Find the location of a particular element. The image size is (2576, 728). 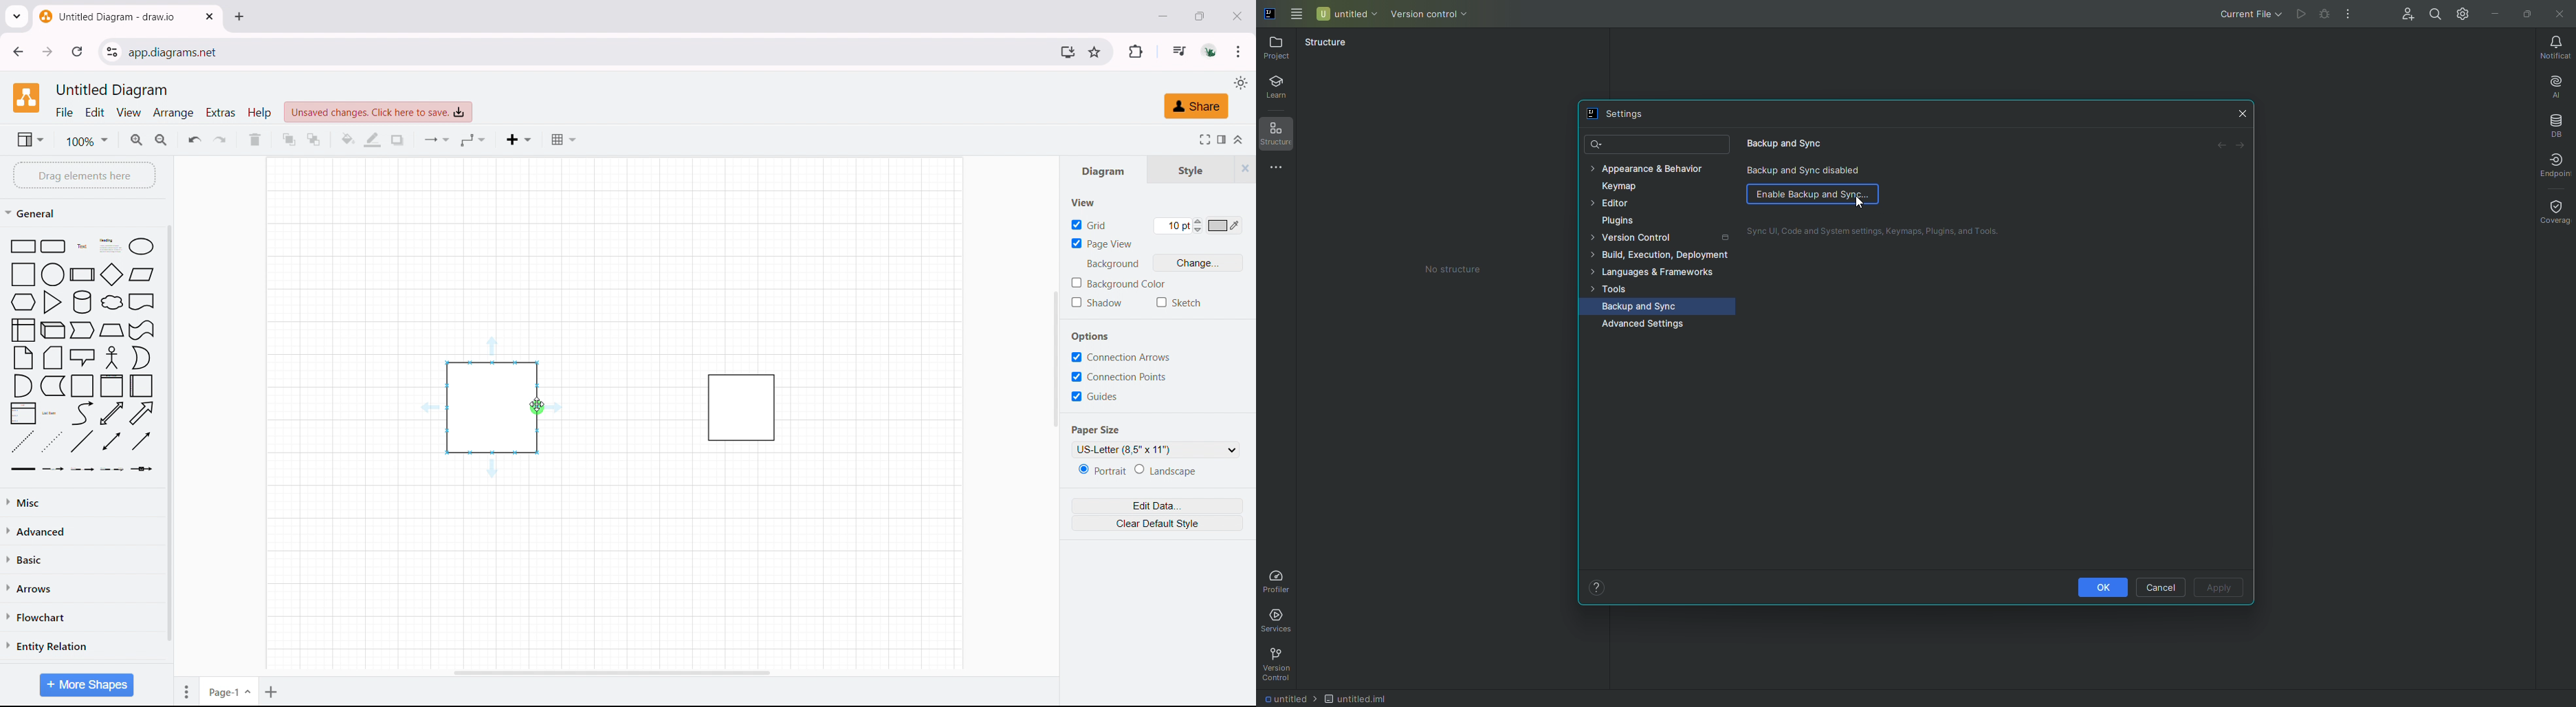

advanced is located at coordinates (83, 530).